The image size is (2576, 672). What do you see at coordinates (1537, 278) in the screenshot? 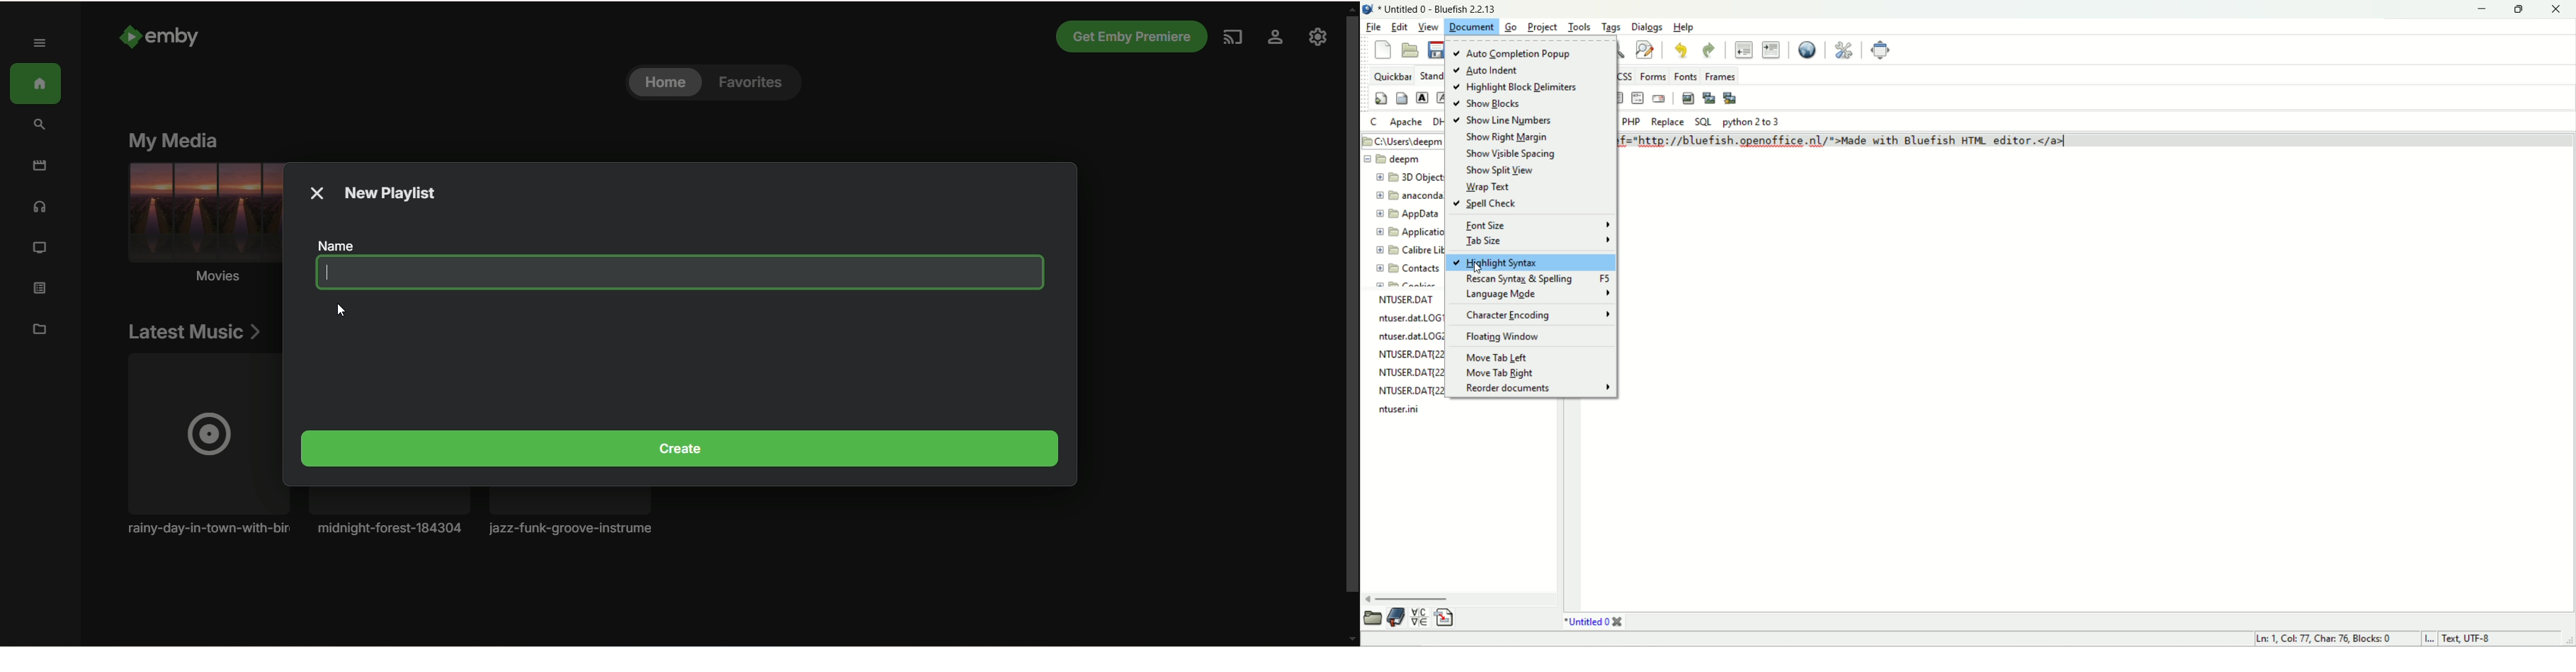
I see `rescan syntax and spelling` at bounding box center [1537, 278].